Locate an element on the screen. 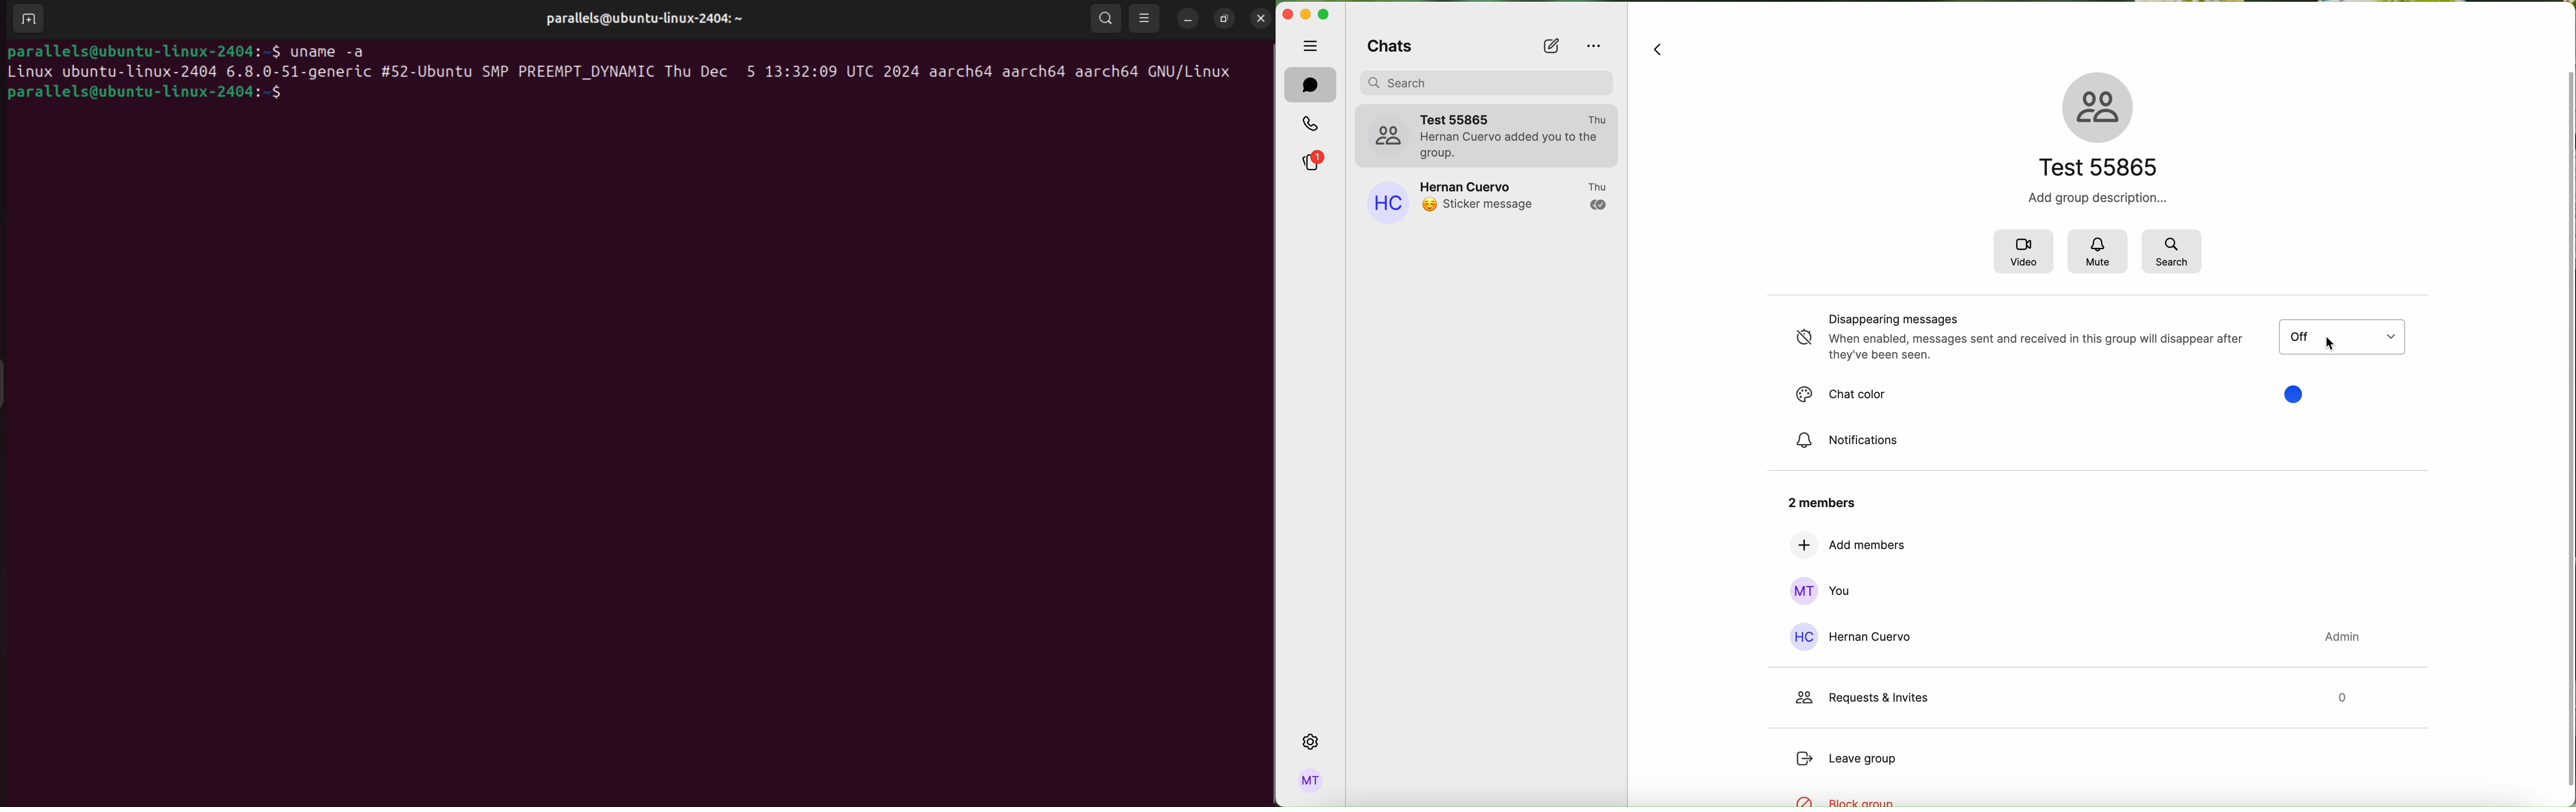  timer options is located at coordinates (2342, 336).